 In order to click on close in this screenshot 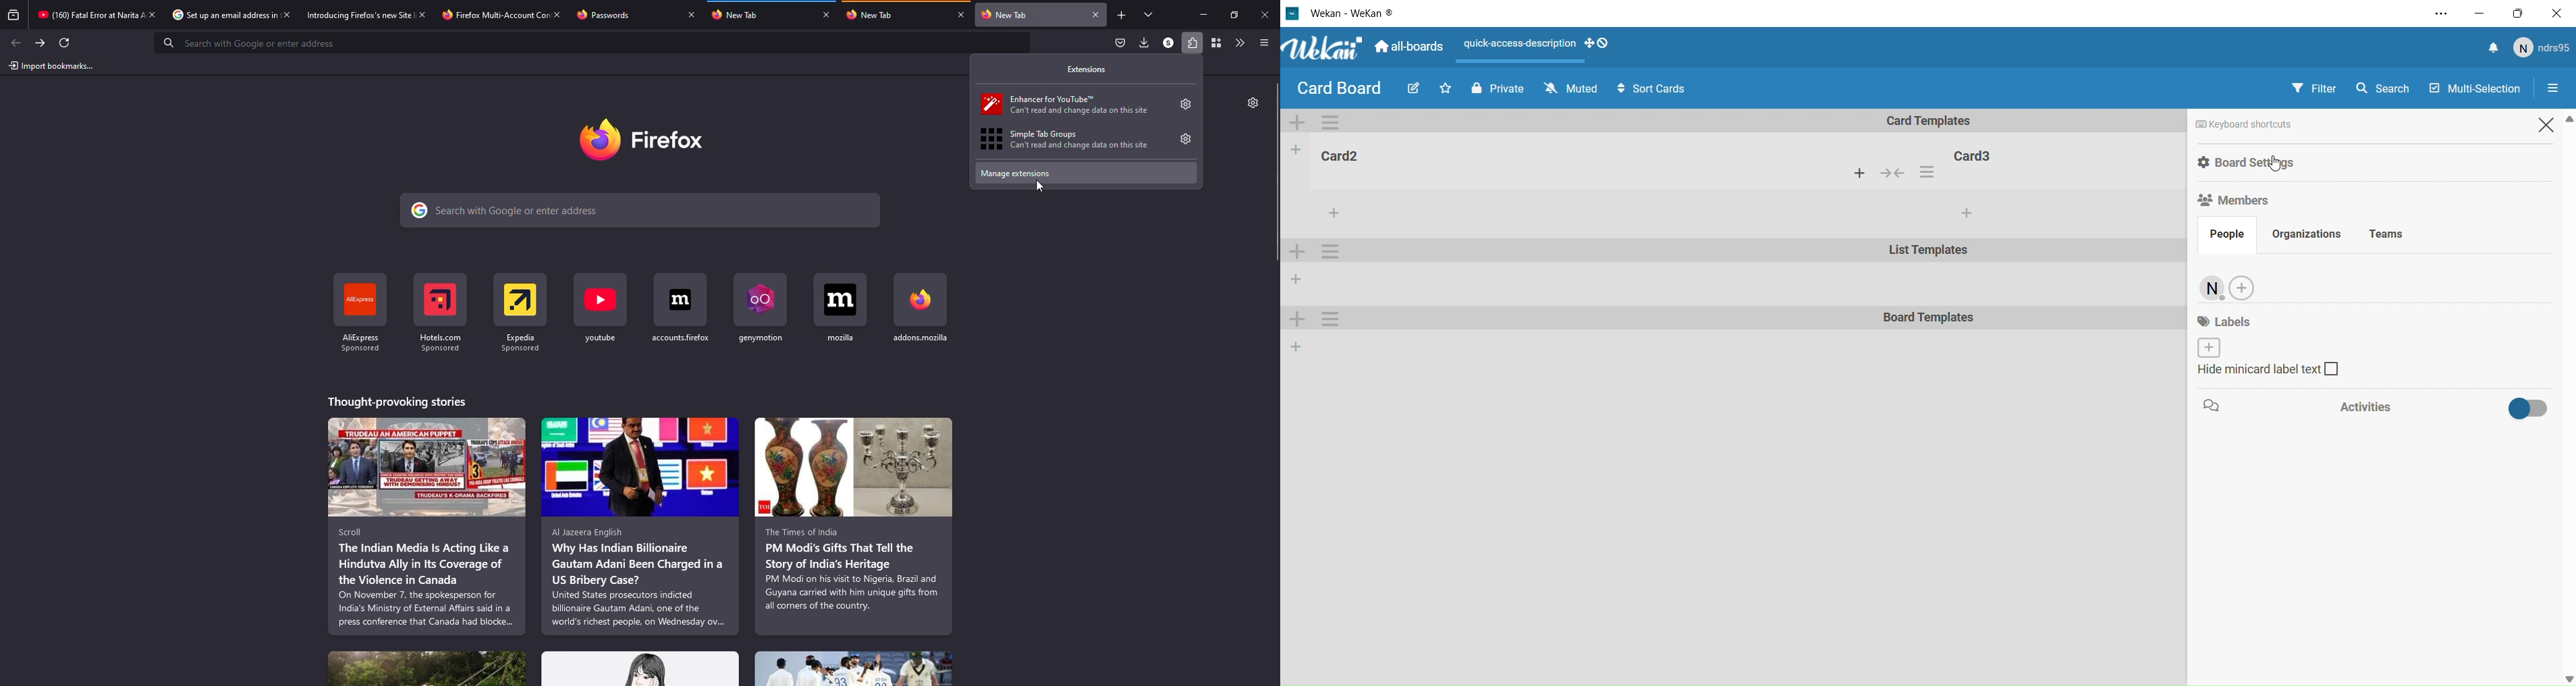, I will do `click(1266, 15)`.